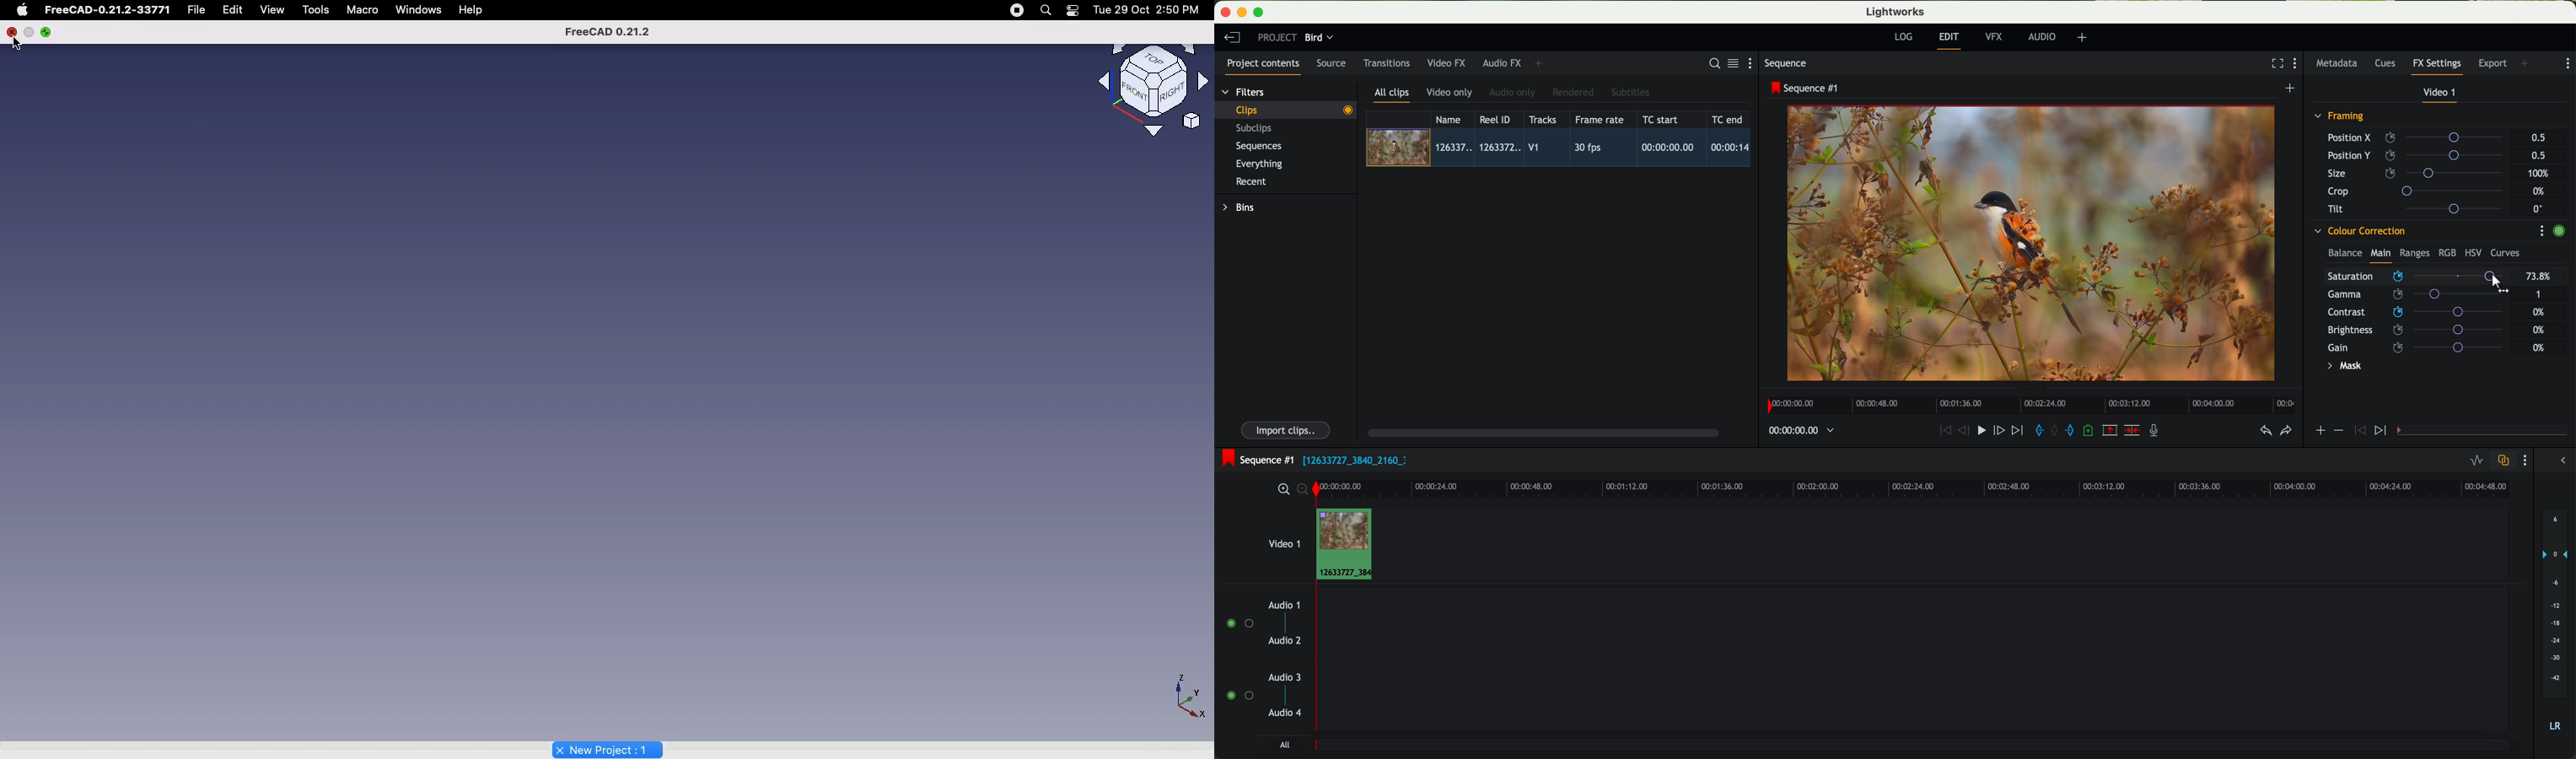 This screenshot has height=784, width=2576. Describe the element at coordinates (2340, 117) in the screenshot. I see `framing` at that location.